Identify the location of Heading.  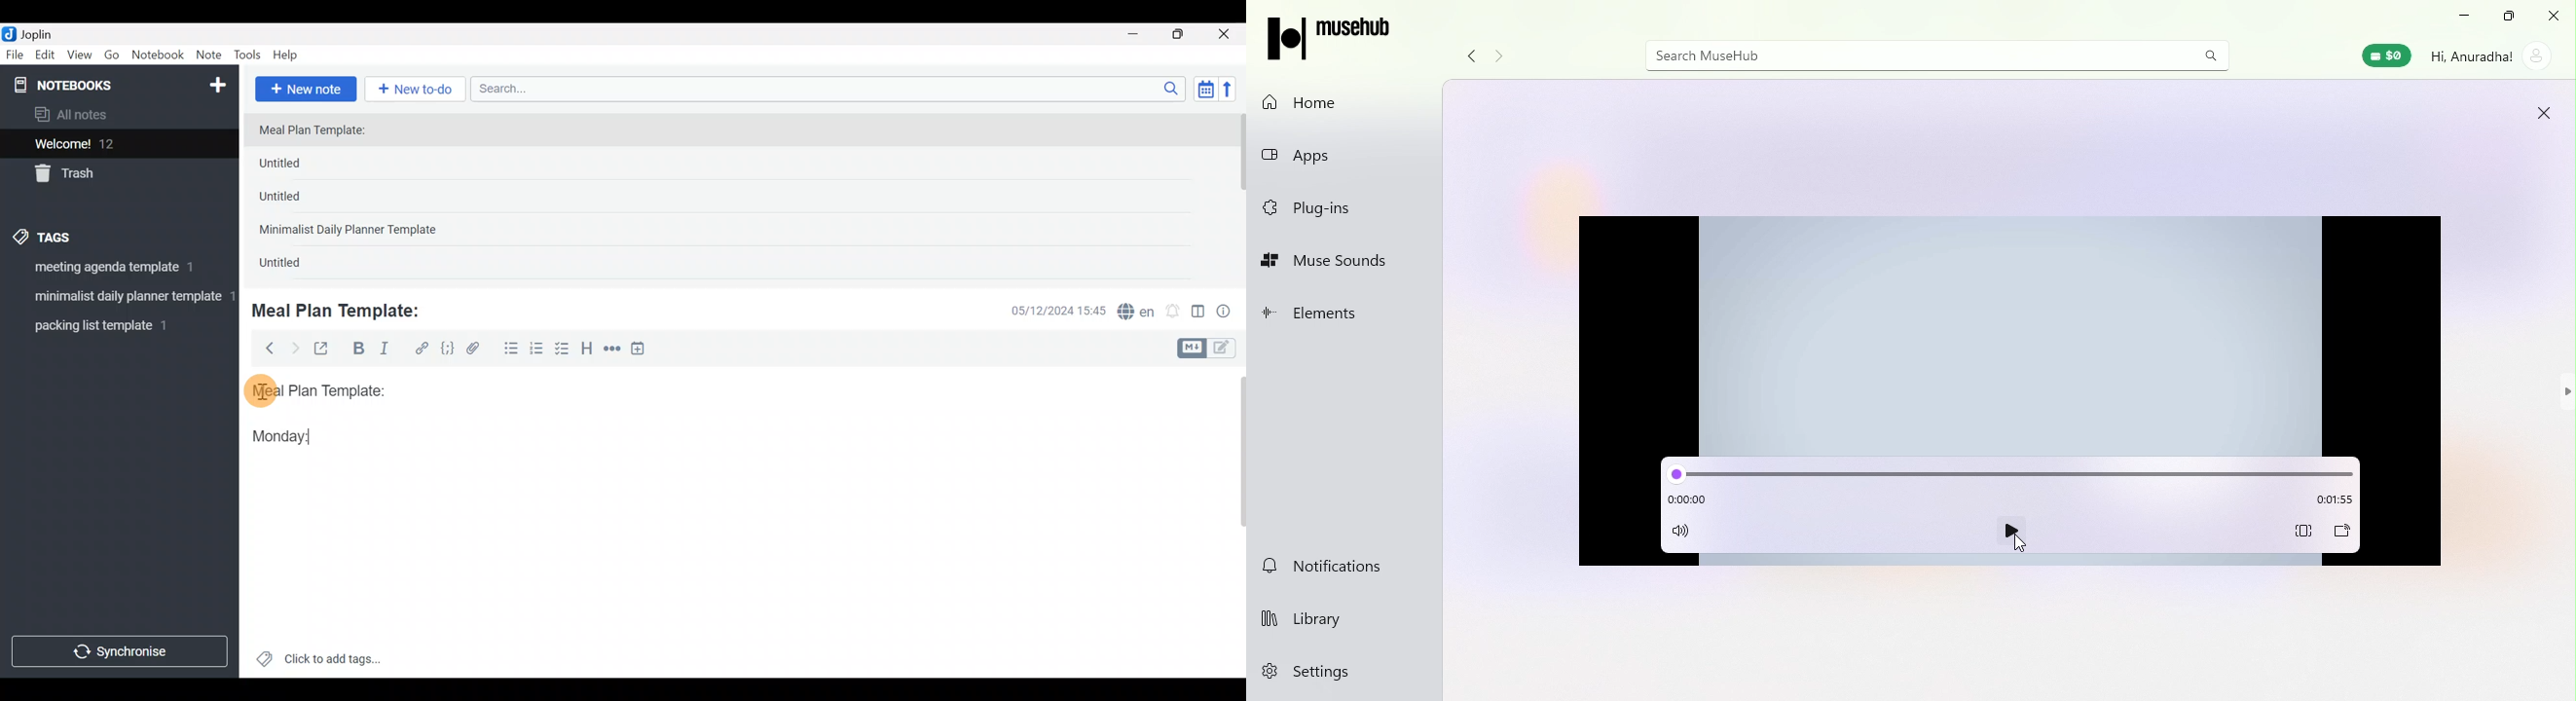
(587, 350).